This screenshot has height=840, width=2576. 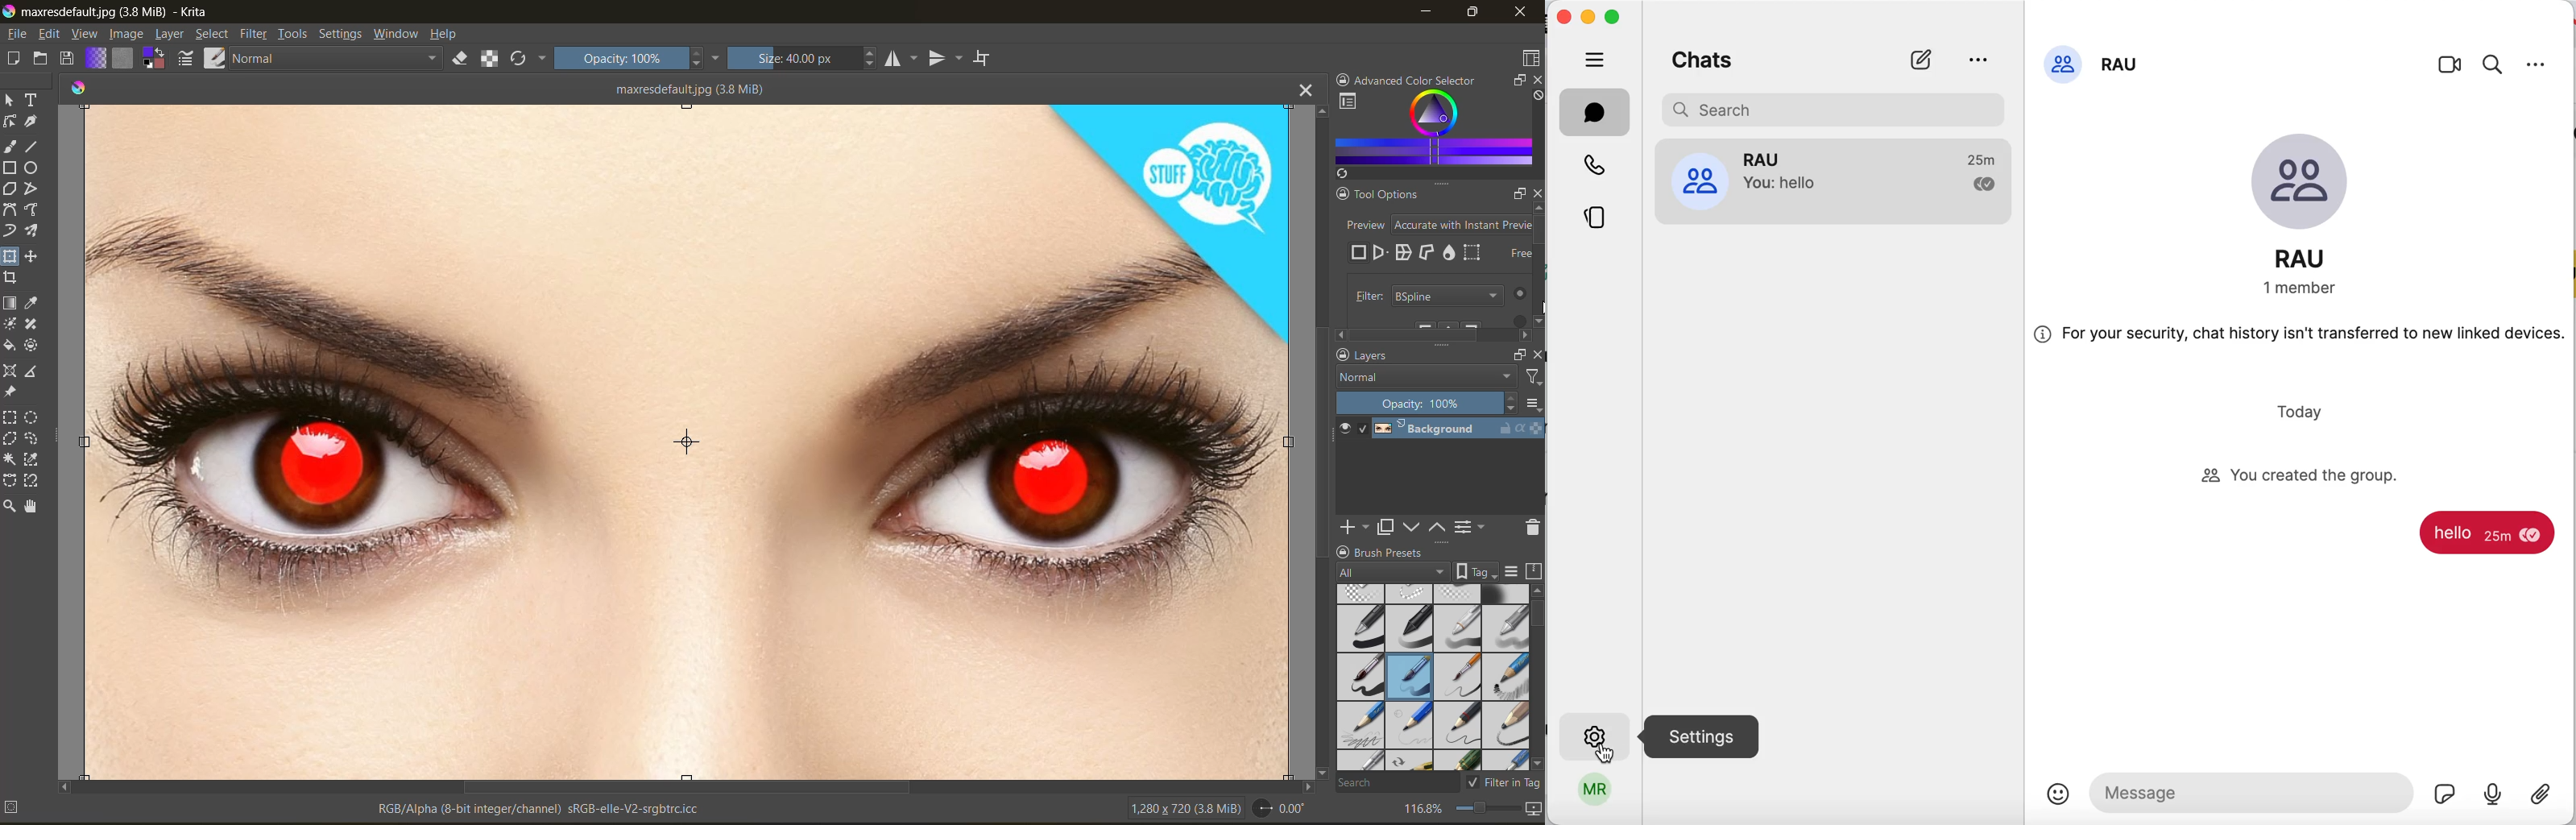 I want to click on fill patterns, so click(x=126, y=59).